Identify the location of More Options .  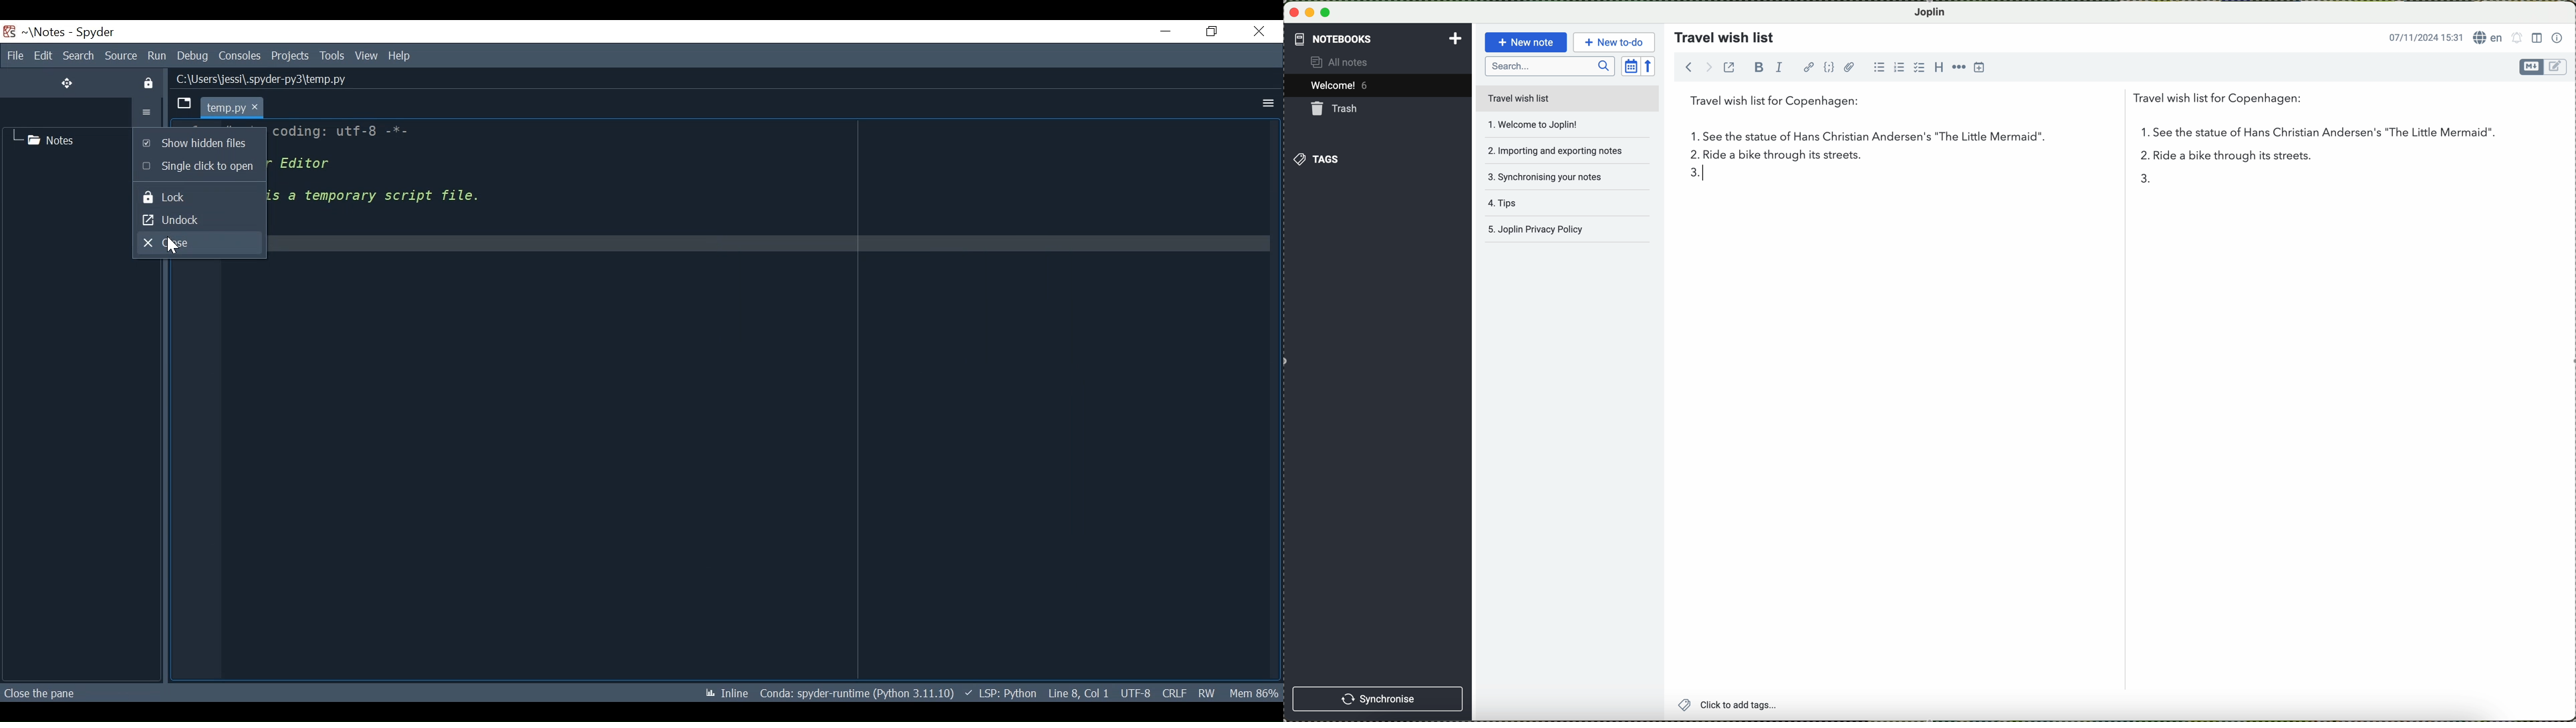
(147, 112).